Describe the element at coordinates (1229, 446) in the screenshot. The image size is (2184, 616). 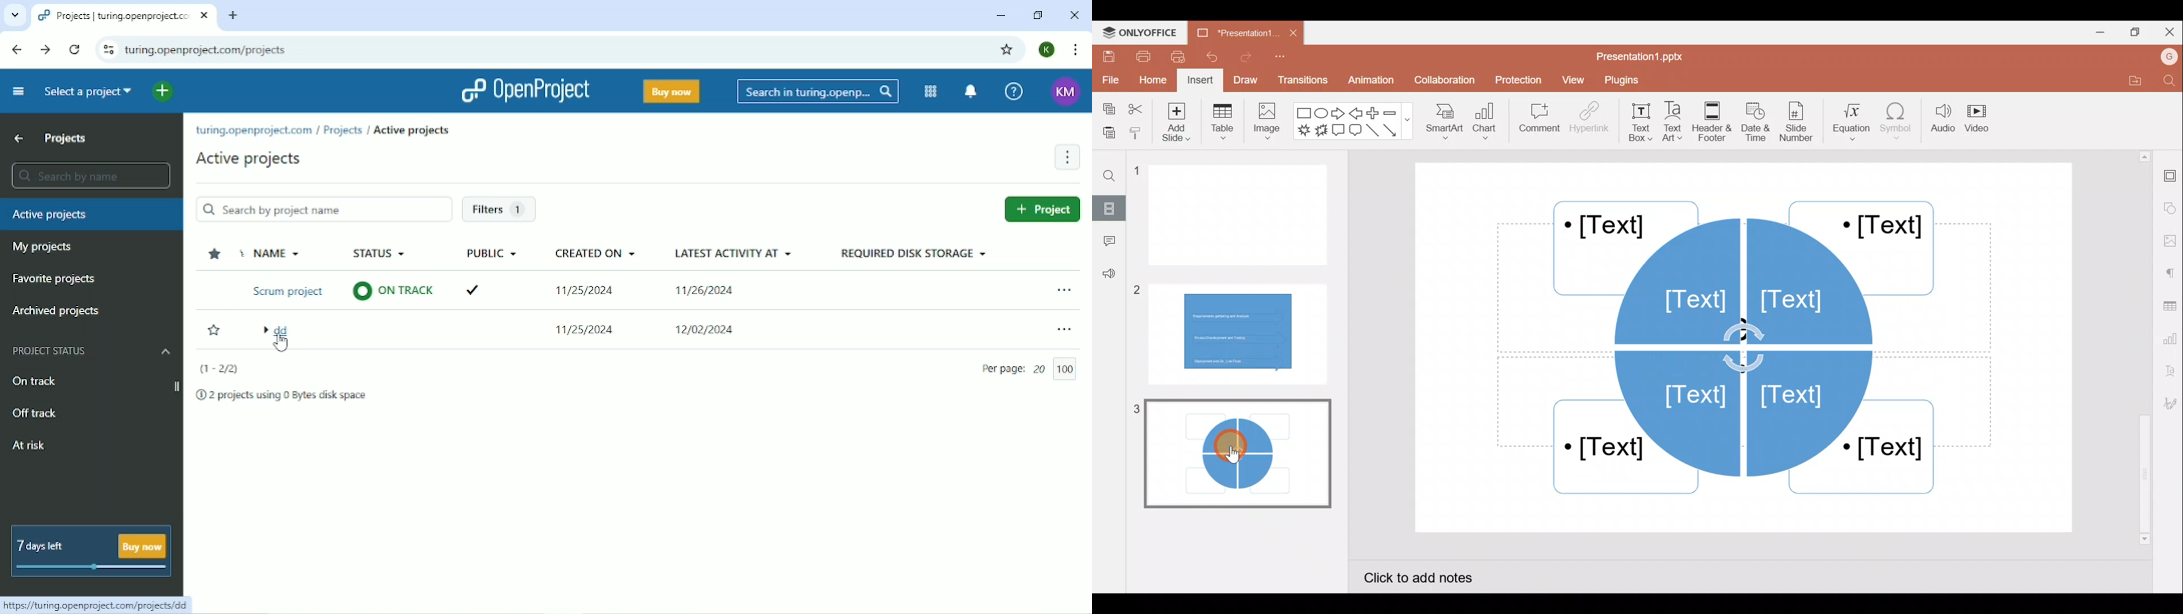
I see `Cursor on slide 3` at that location.